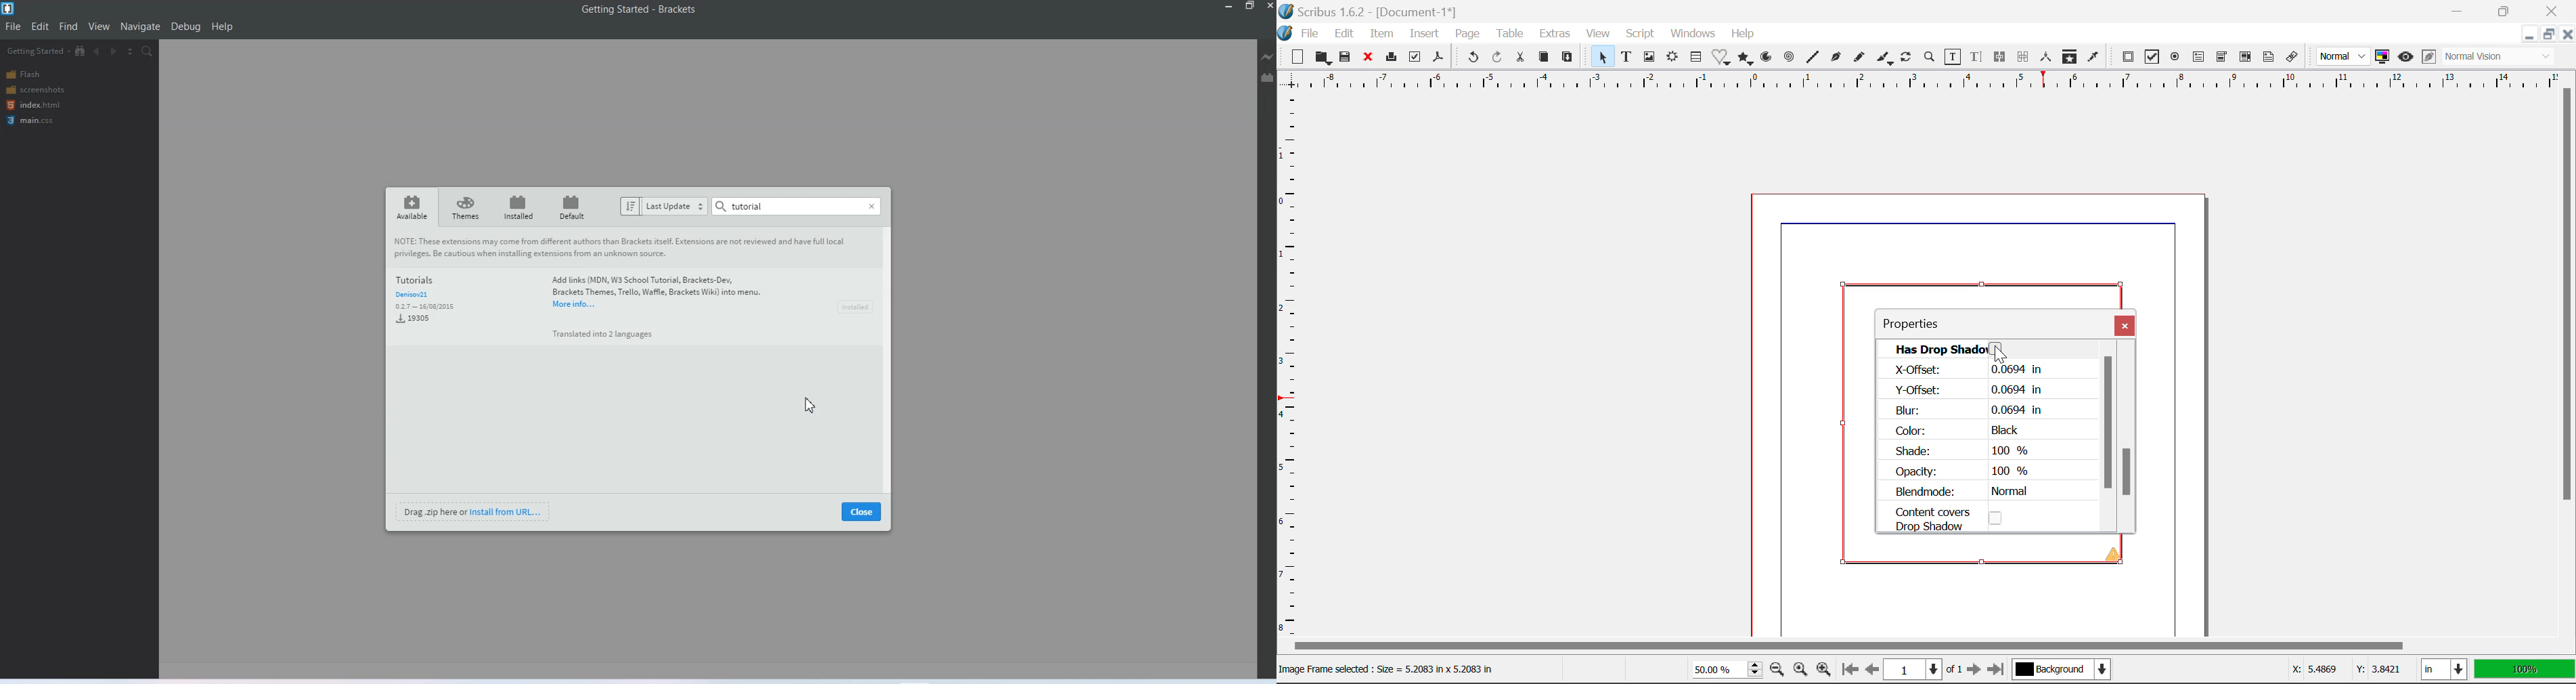 Image resolution: width=2576 pixels, height=700 pixels. What do you see at coordinates (2568, 344) in the screenshot?
I see `Vertical Scroll Bar` at bounding box center [2568, 344].